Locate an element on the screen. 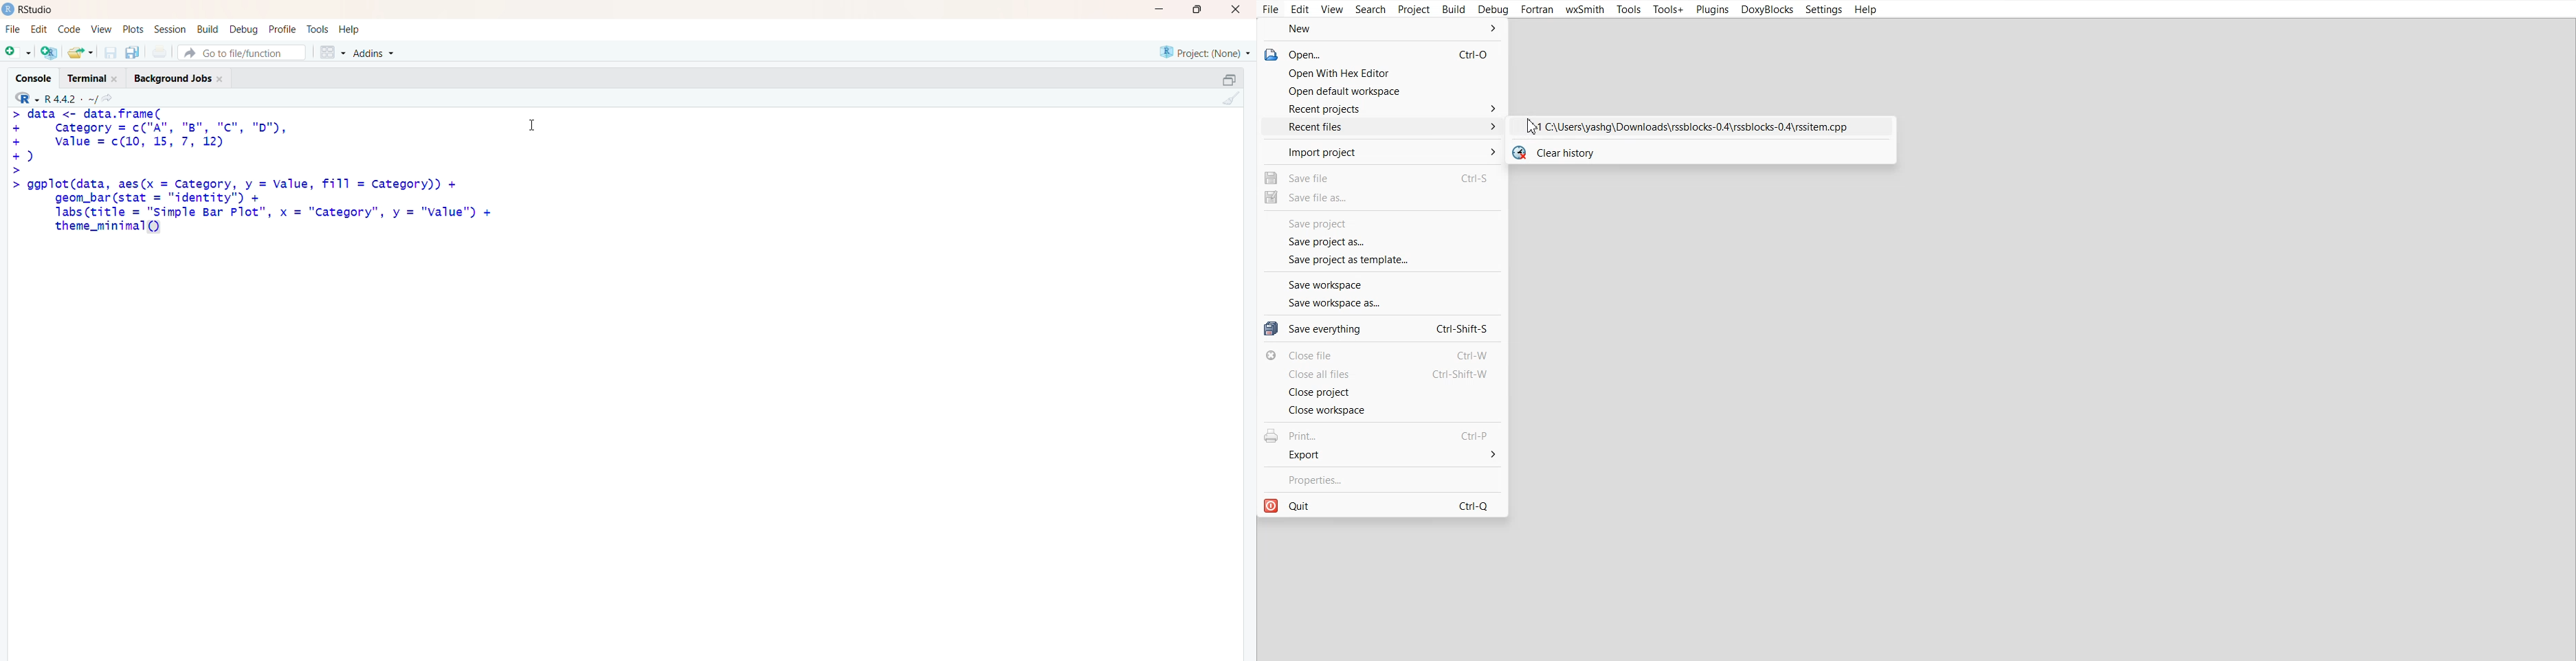  # Go to file/function is located at coordinates (242, 52).